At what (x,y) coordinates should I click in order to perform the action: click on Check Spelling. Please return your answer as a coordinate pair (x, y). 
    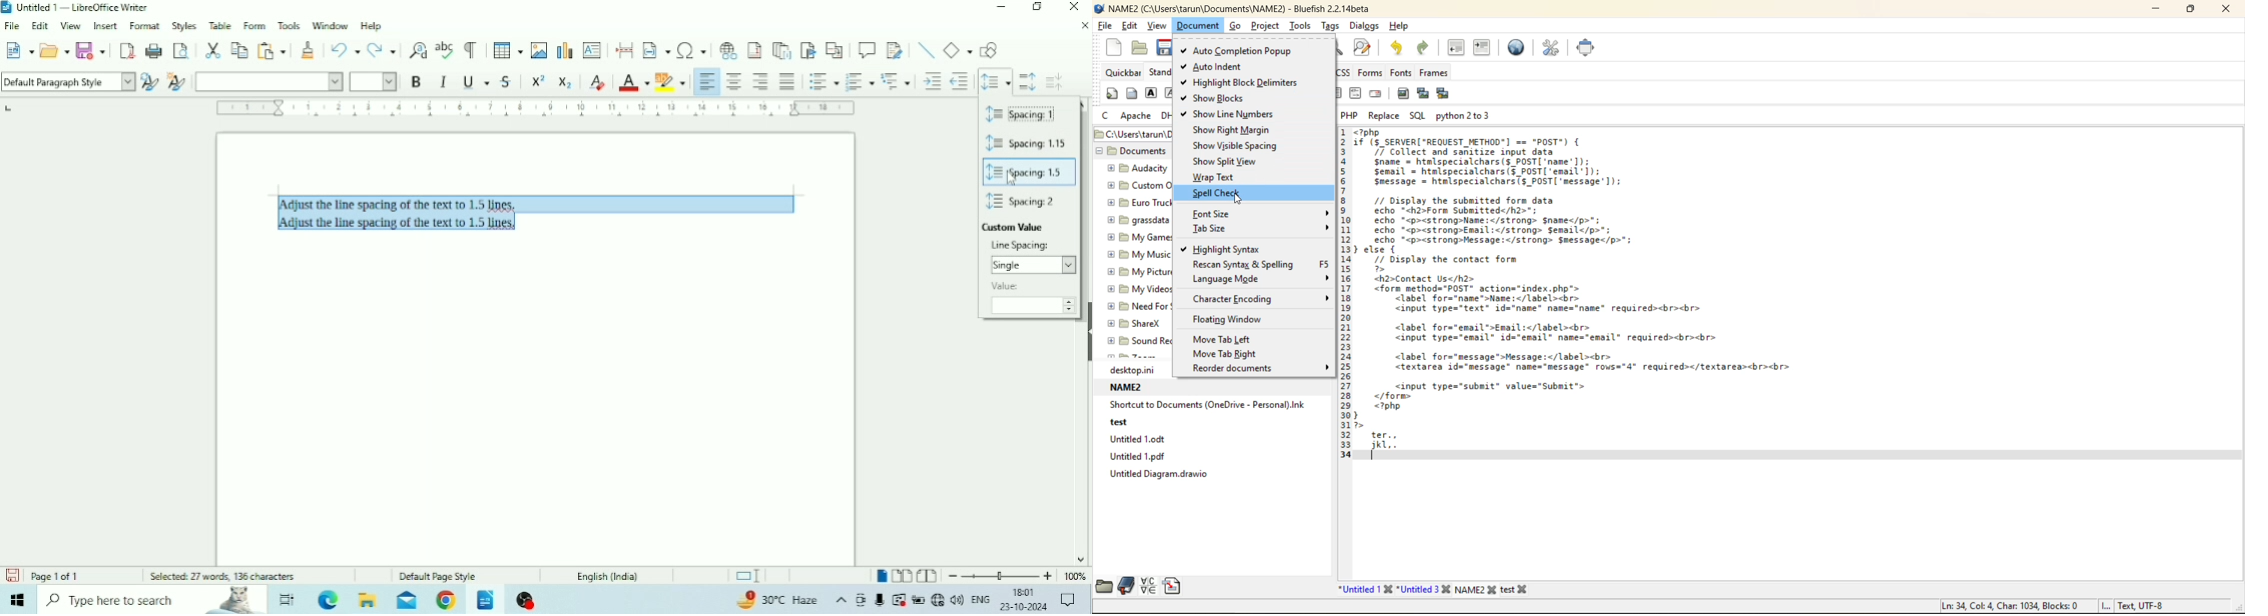
    Looking at the image, I should click on (445, 50).